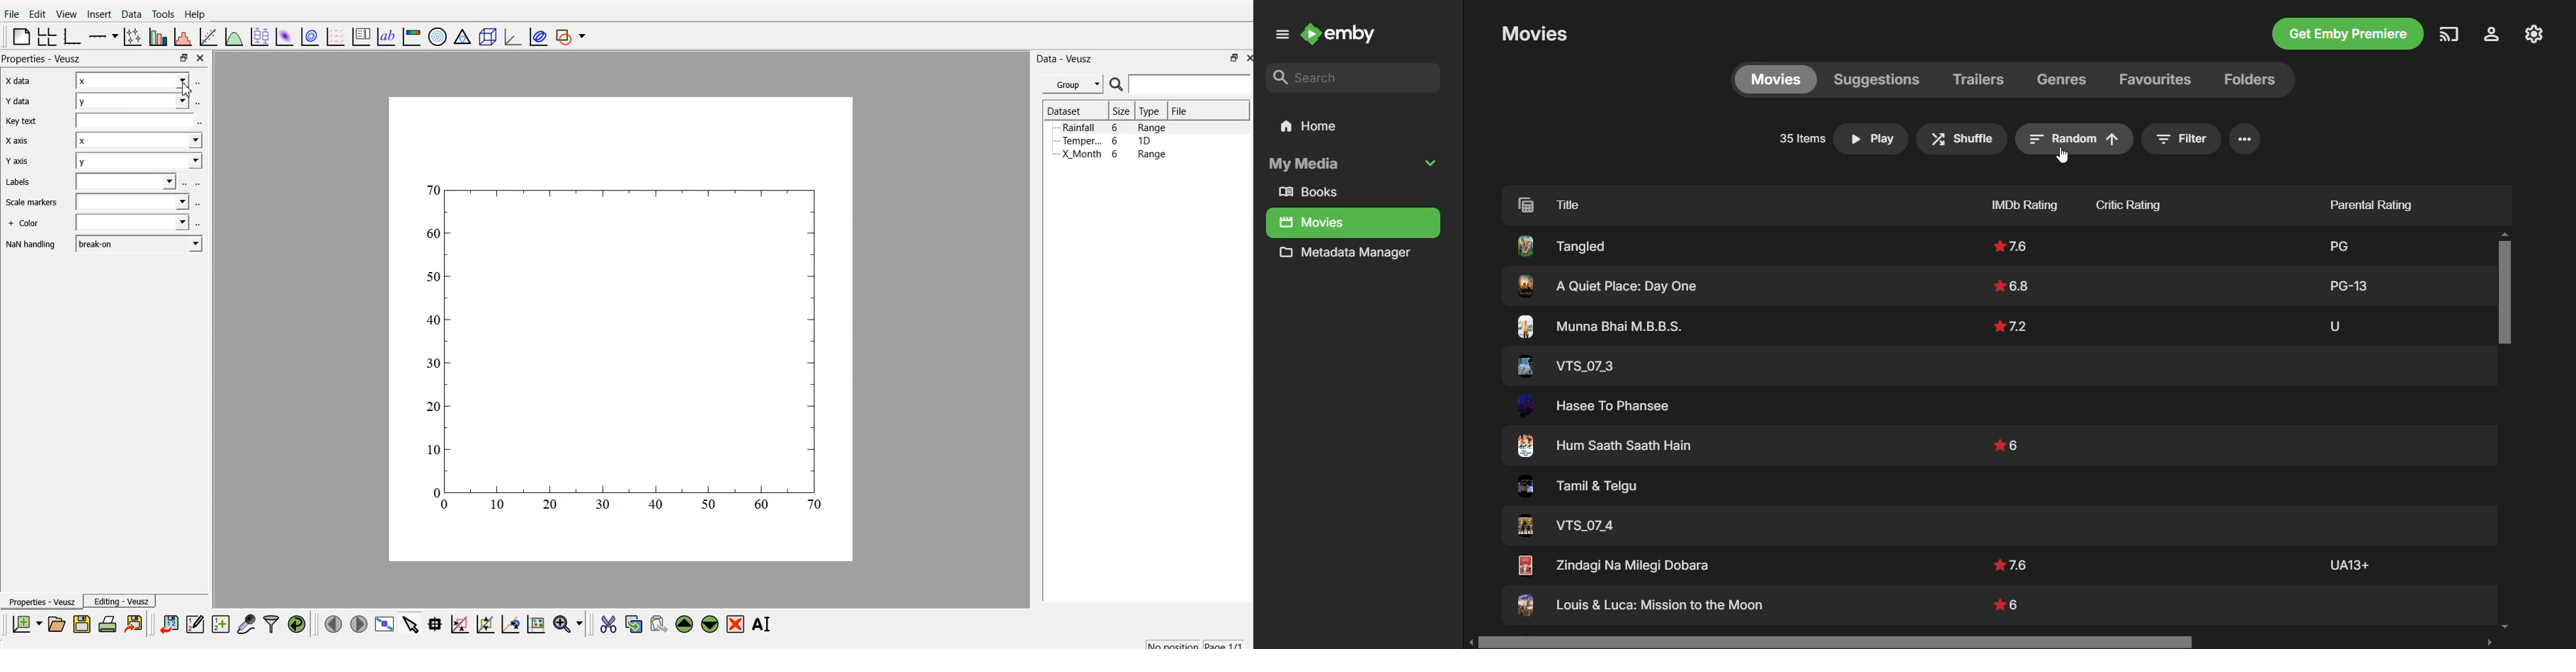 Image resolution: width=2576 pixels, height=672 pixels. What do you see at coordinates (1116, 127) in the screenshot?
I see `Rainfall 6 Range` at bounding box center [1116, 127].